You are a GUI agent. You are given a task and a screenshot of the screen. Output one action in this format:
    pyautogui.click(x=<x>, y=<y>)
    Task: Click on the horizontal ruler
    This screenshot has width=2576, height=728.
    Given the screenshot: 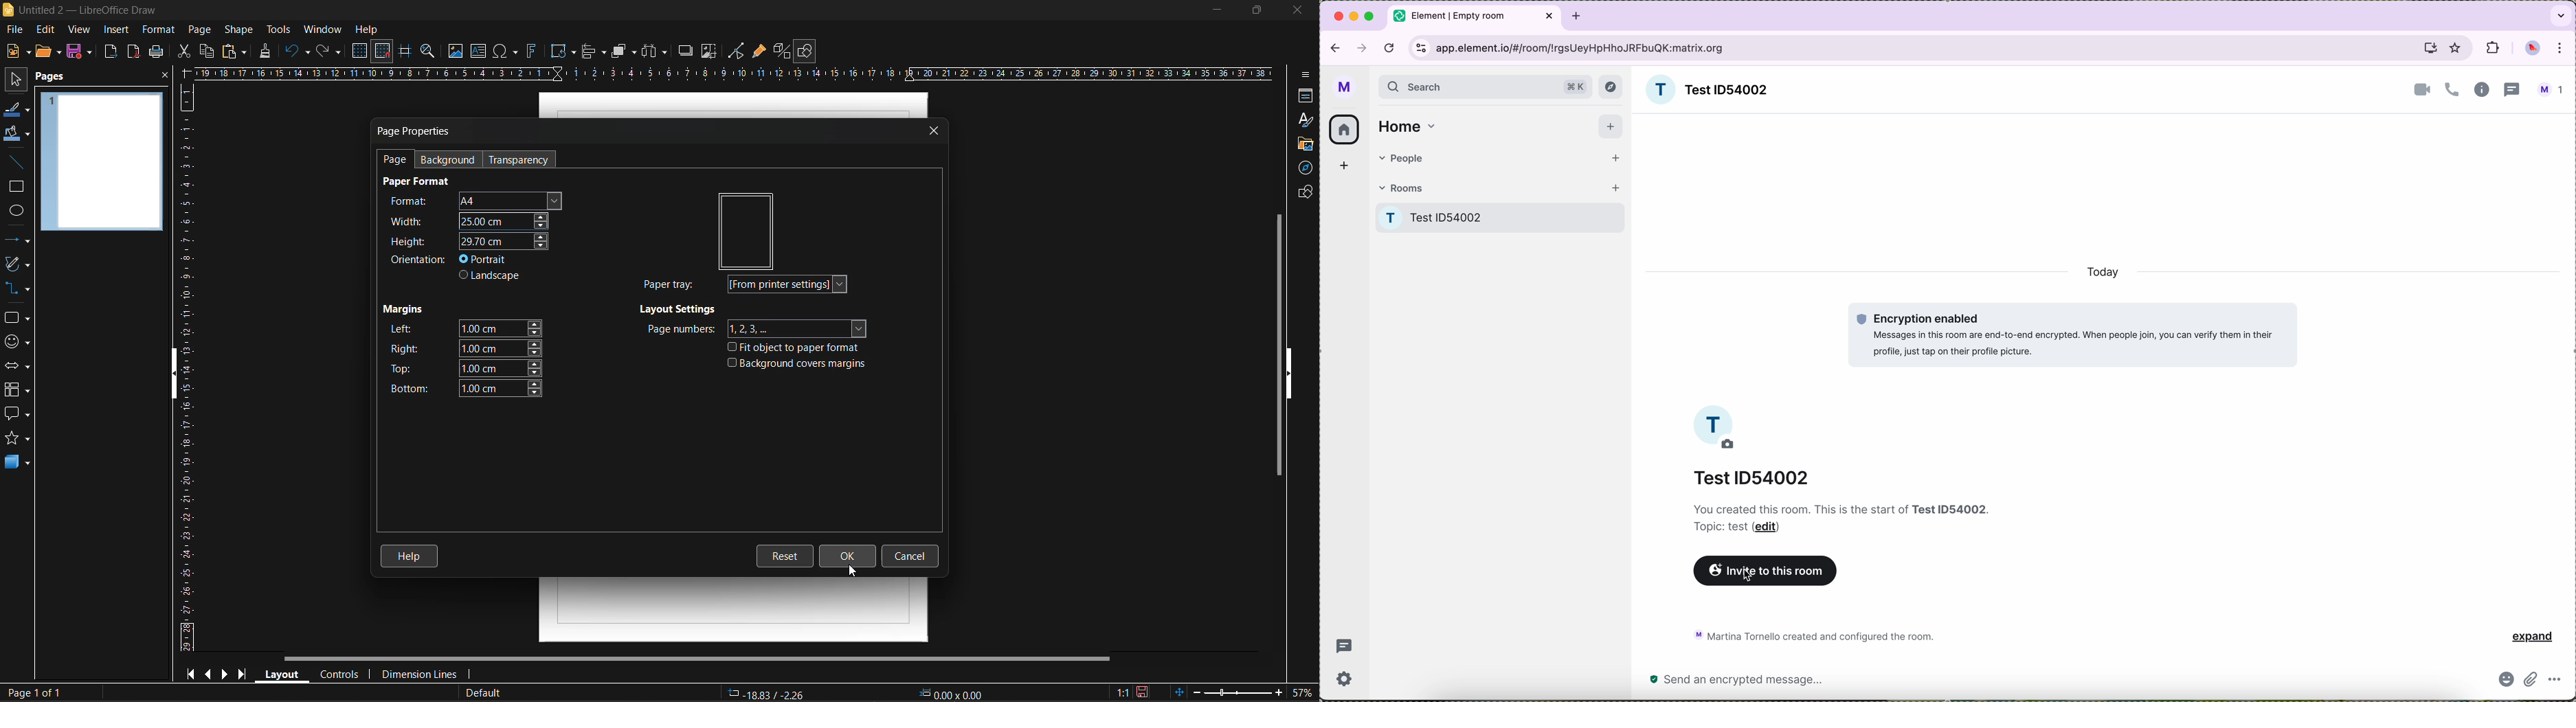 What is the action you would take?
    pyautogui.click(x=737, y=72)
    